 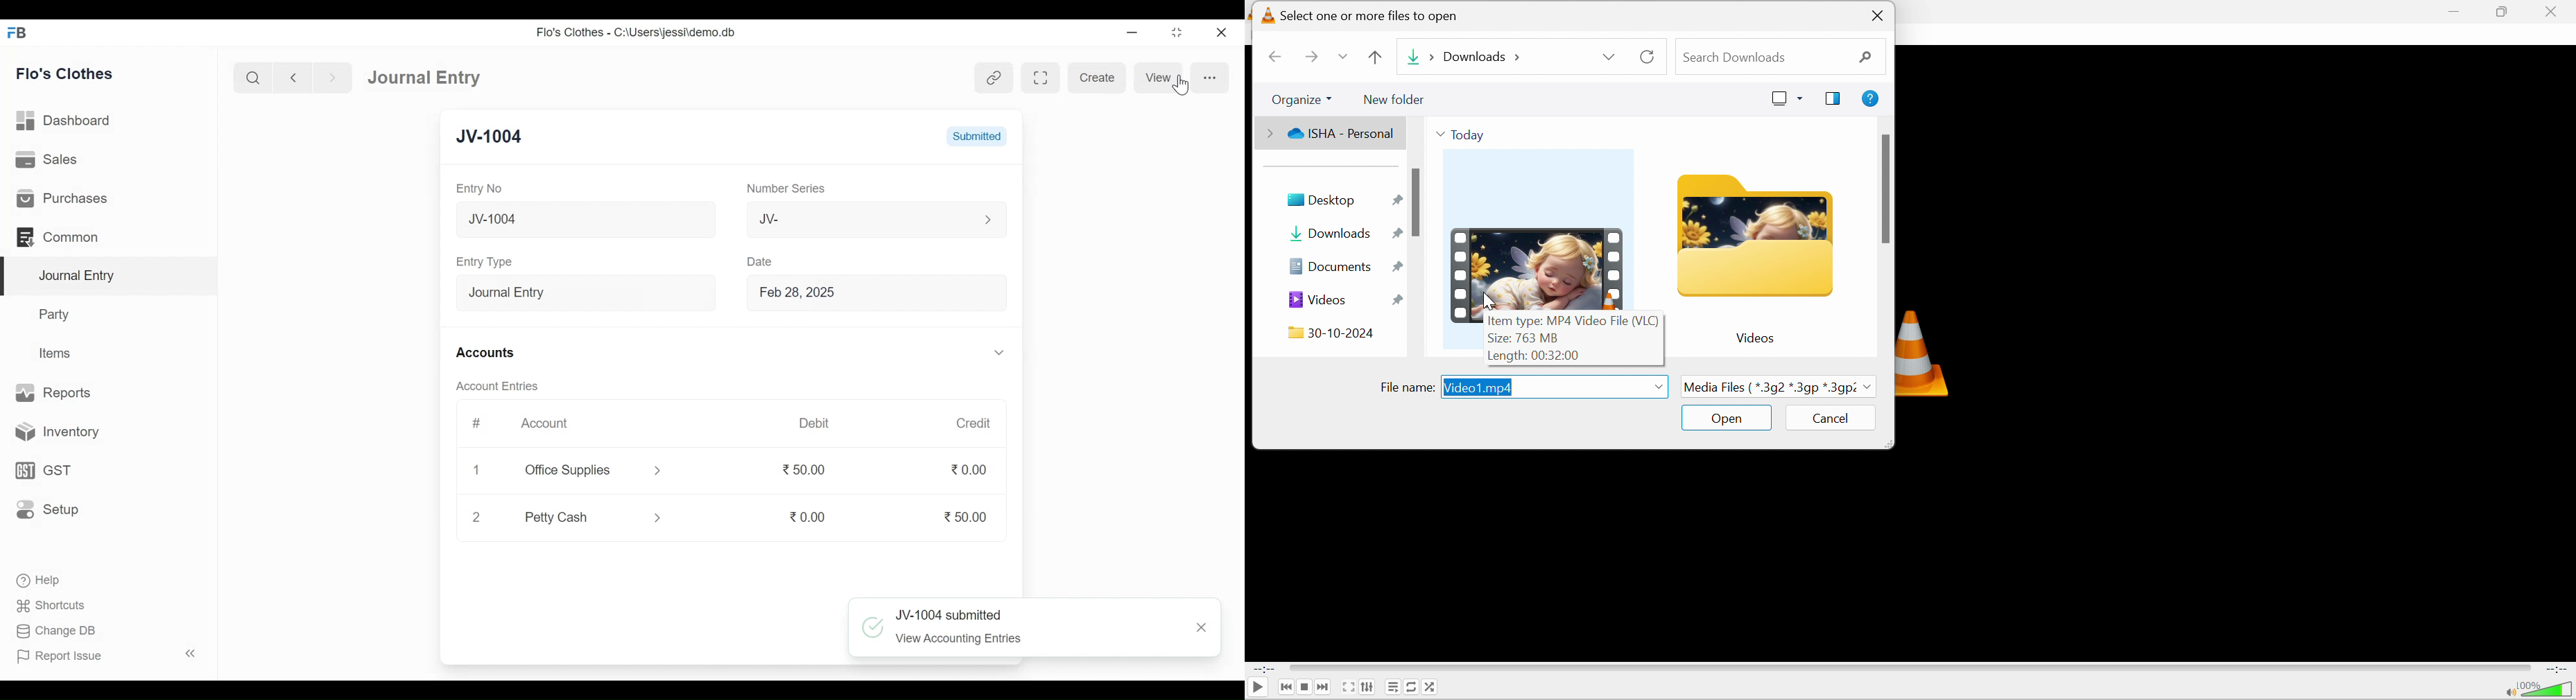 What do you see at coordinates (53, 433) in the screenshot?
I see `Inventory` at bounding box center [53, 433].